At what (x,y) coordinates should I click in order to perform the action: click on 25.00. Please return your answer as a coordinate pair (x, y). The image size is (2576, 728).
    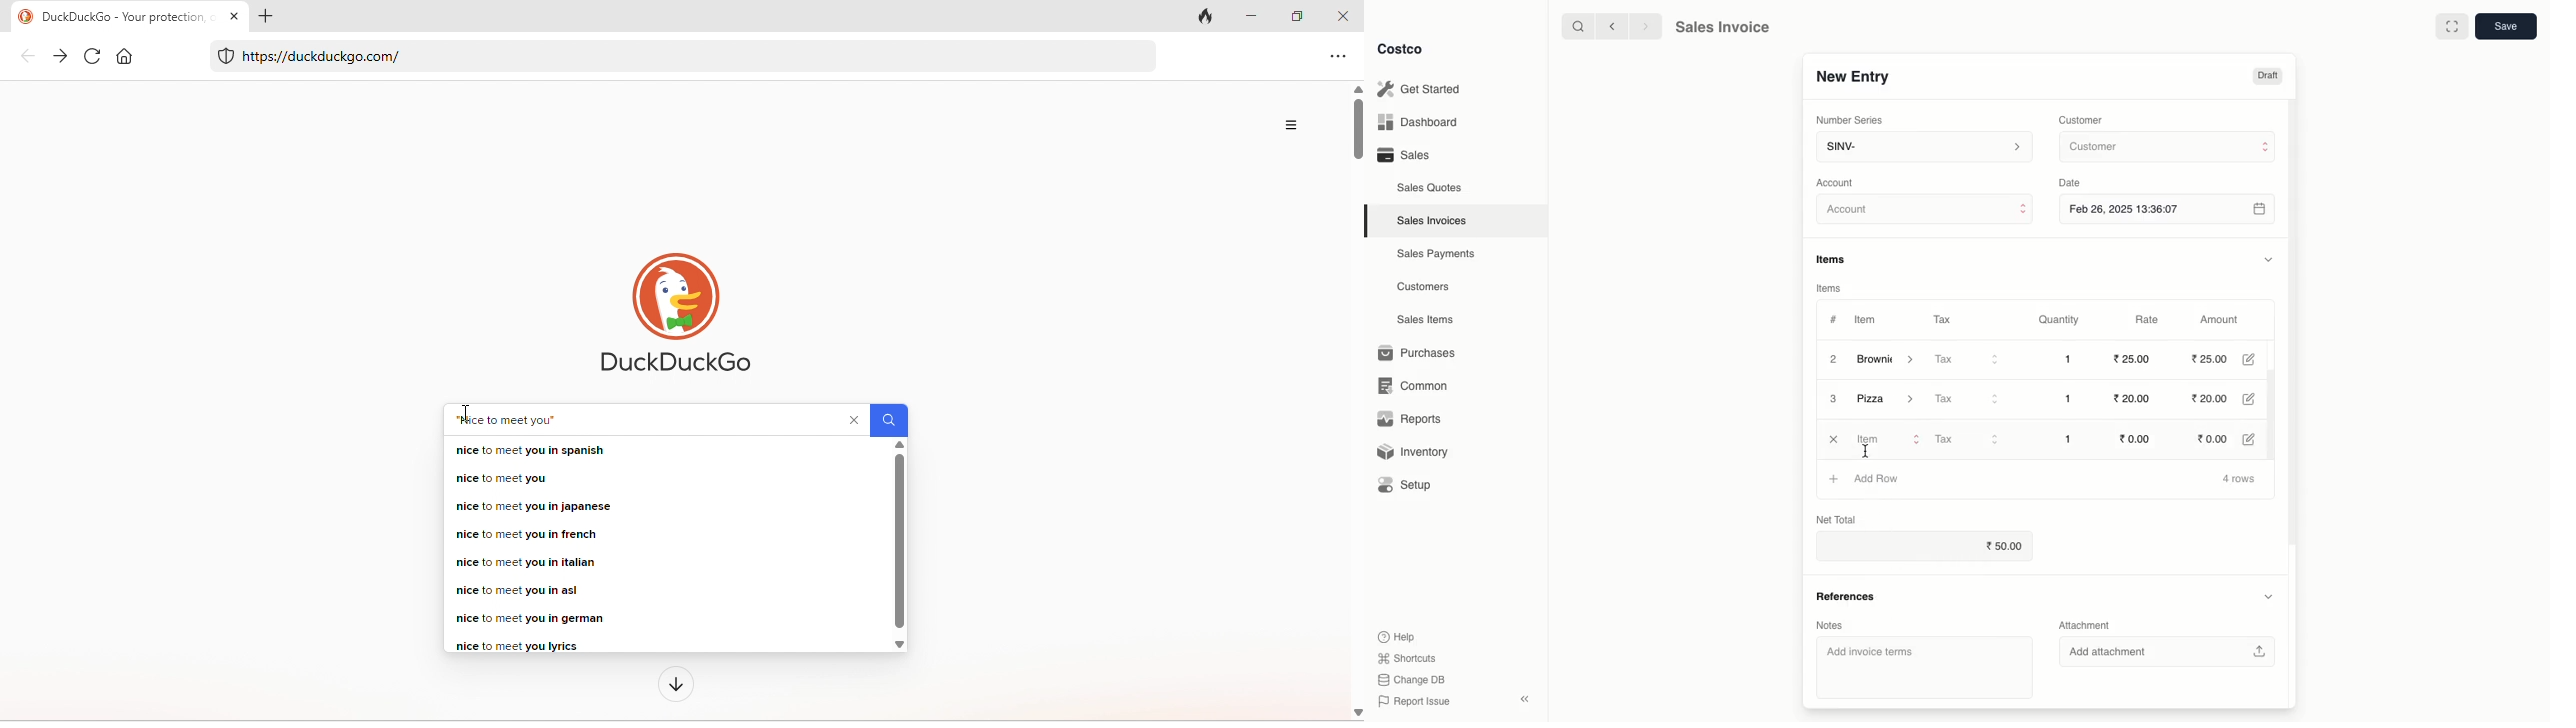
    Looking at the image, I should click on (2217, 359).